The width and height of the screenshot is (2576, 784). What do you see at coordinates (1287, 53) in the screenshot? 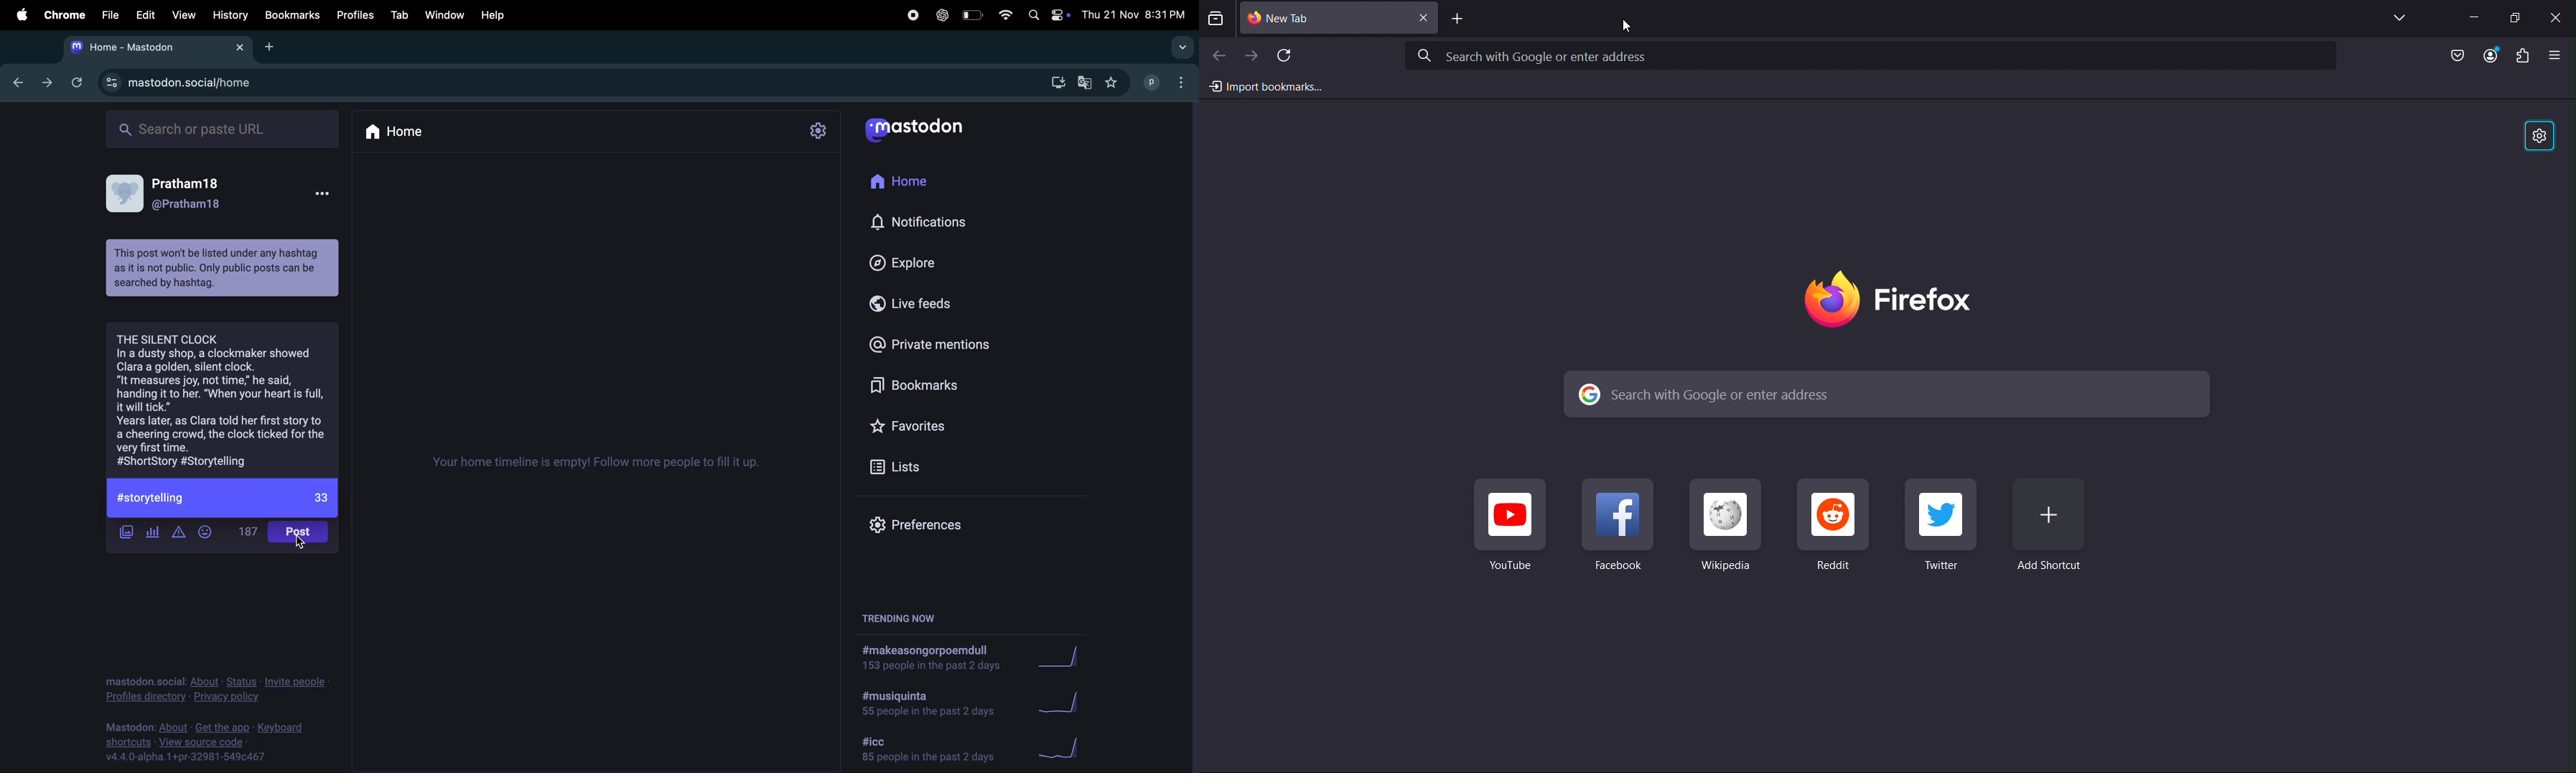
I see `Refresh` at bounding box center [1287, 53].